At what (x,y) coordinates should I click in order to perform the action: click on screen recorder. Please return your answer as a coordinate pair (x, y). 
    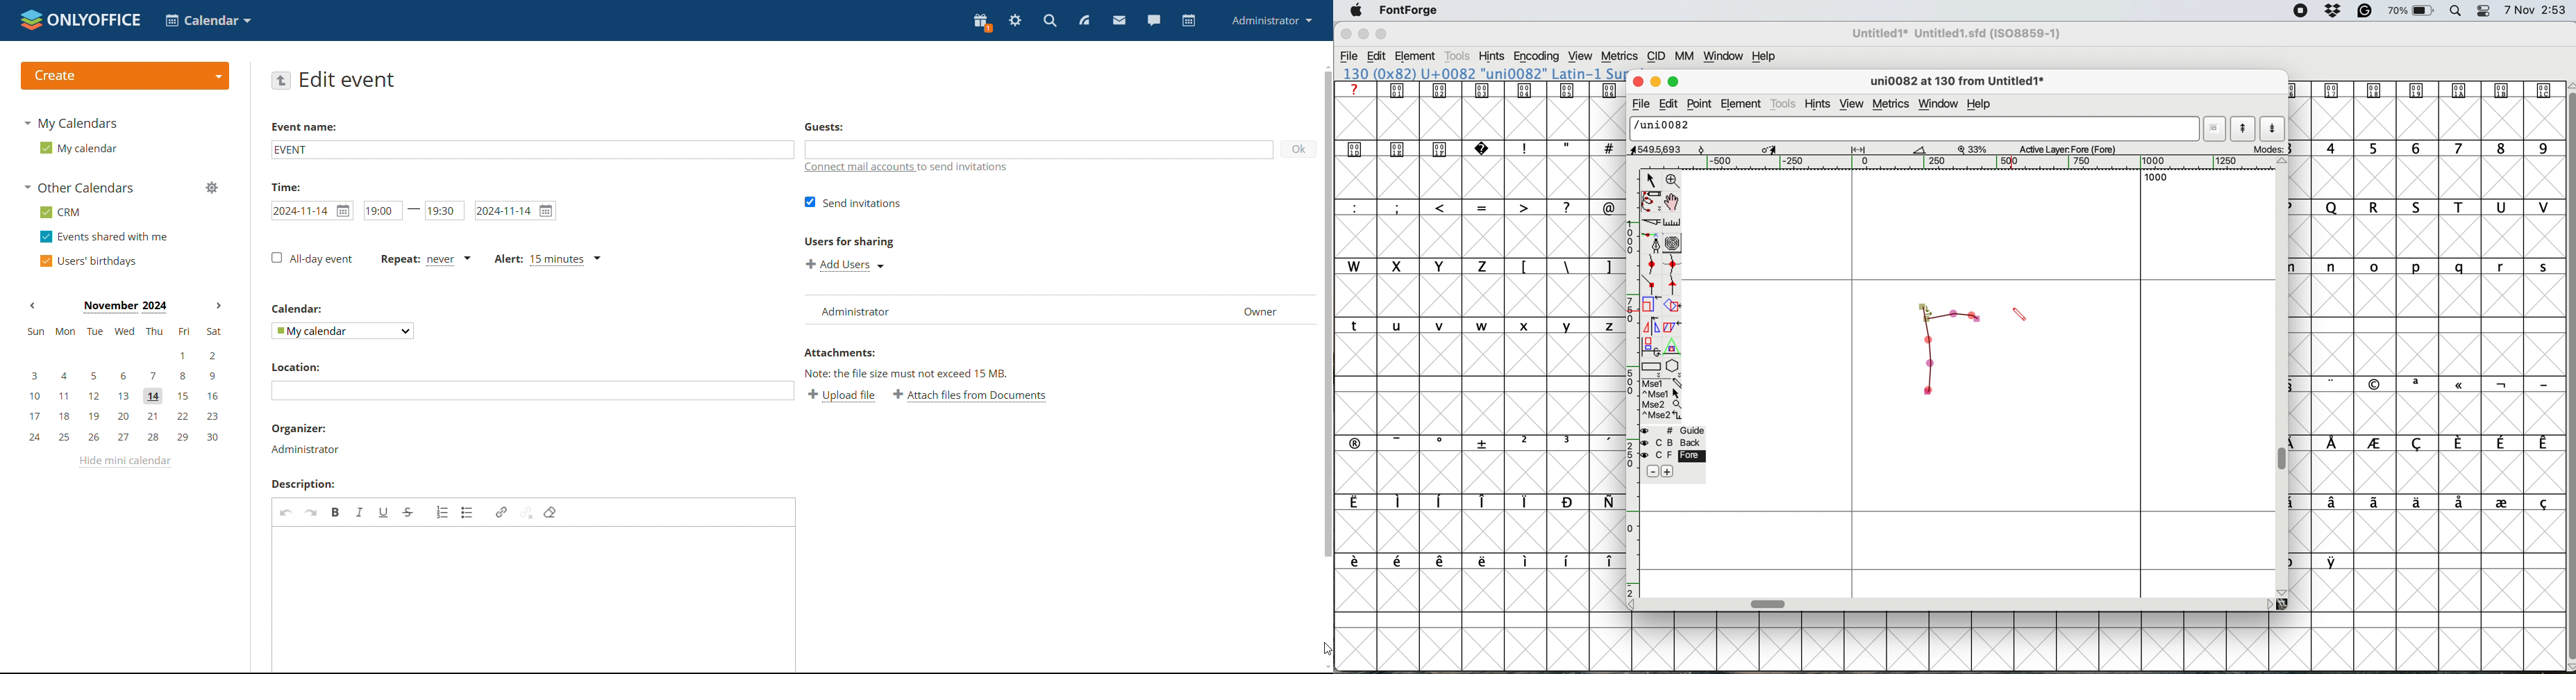
    Looking at the image, I should click on (2300, 12).